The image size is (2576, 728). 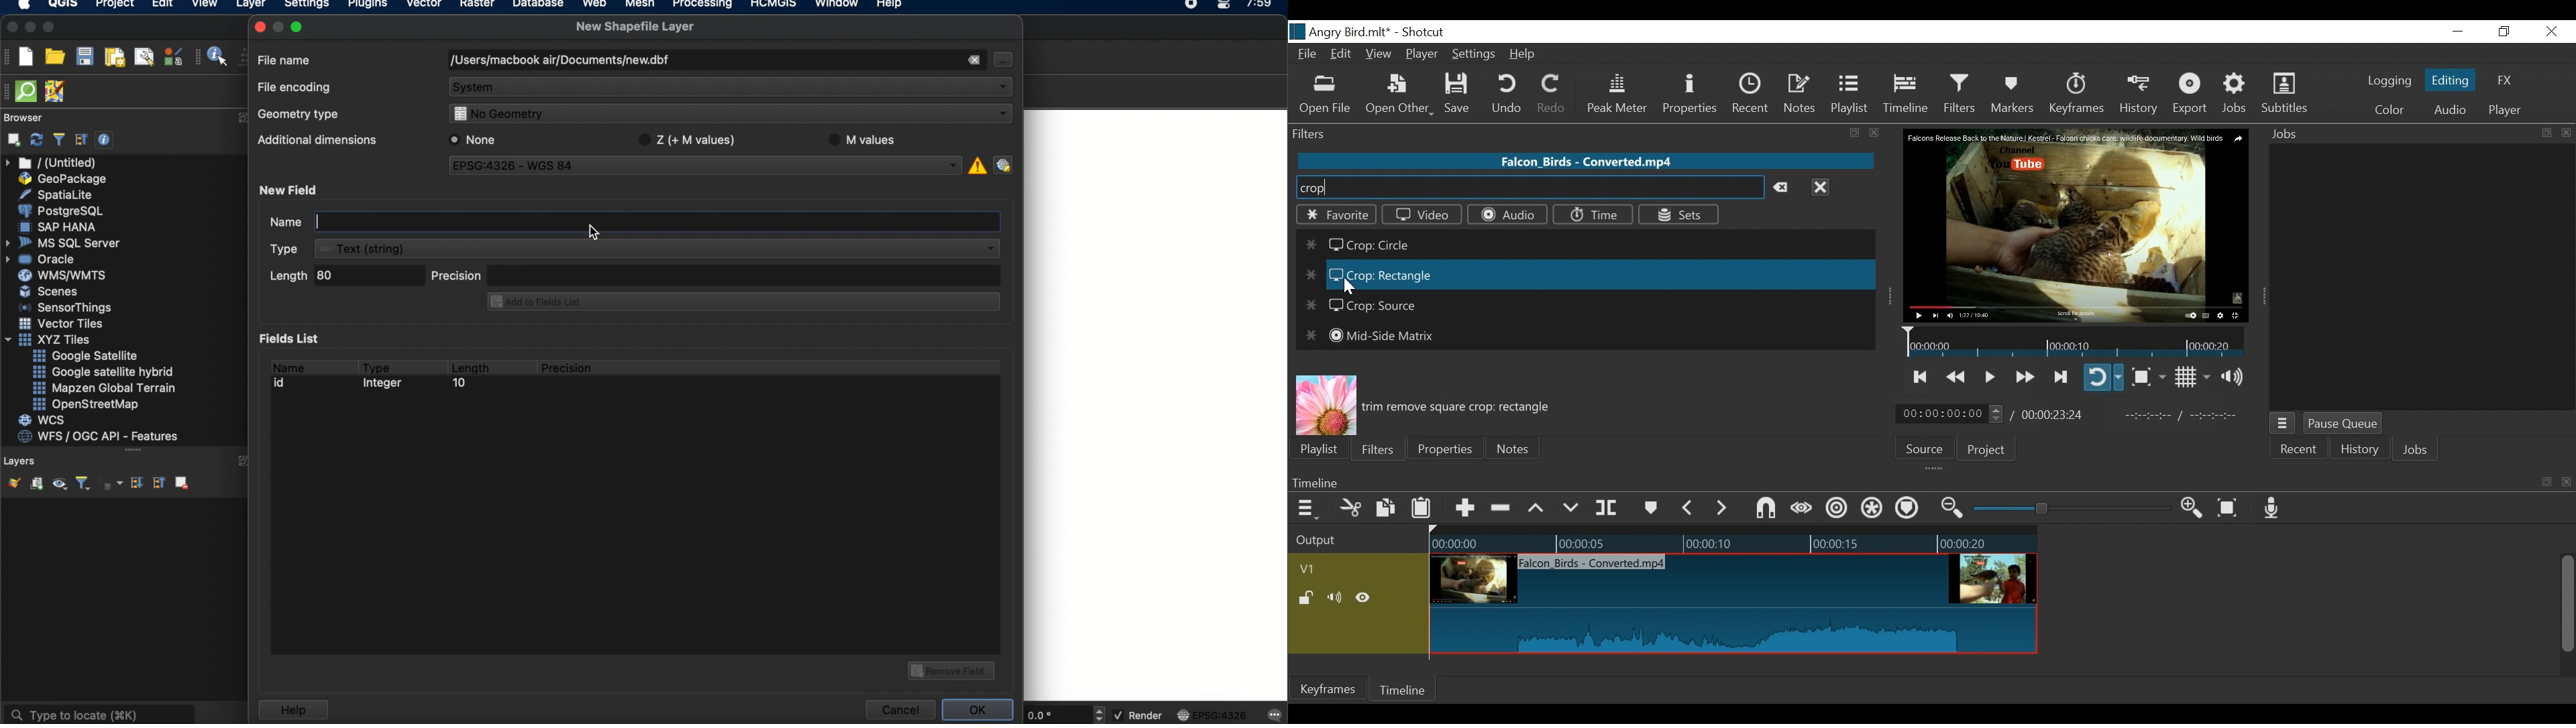 What do you see at coordinates (1801, 94) in the screenshot?
I see `Notes` at bounding box center [1801, 94].